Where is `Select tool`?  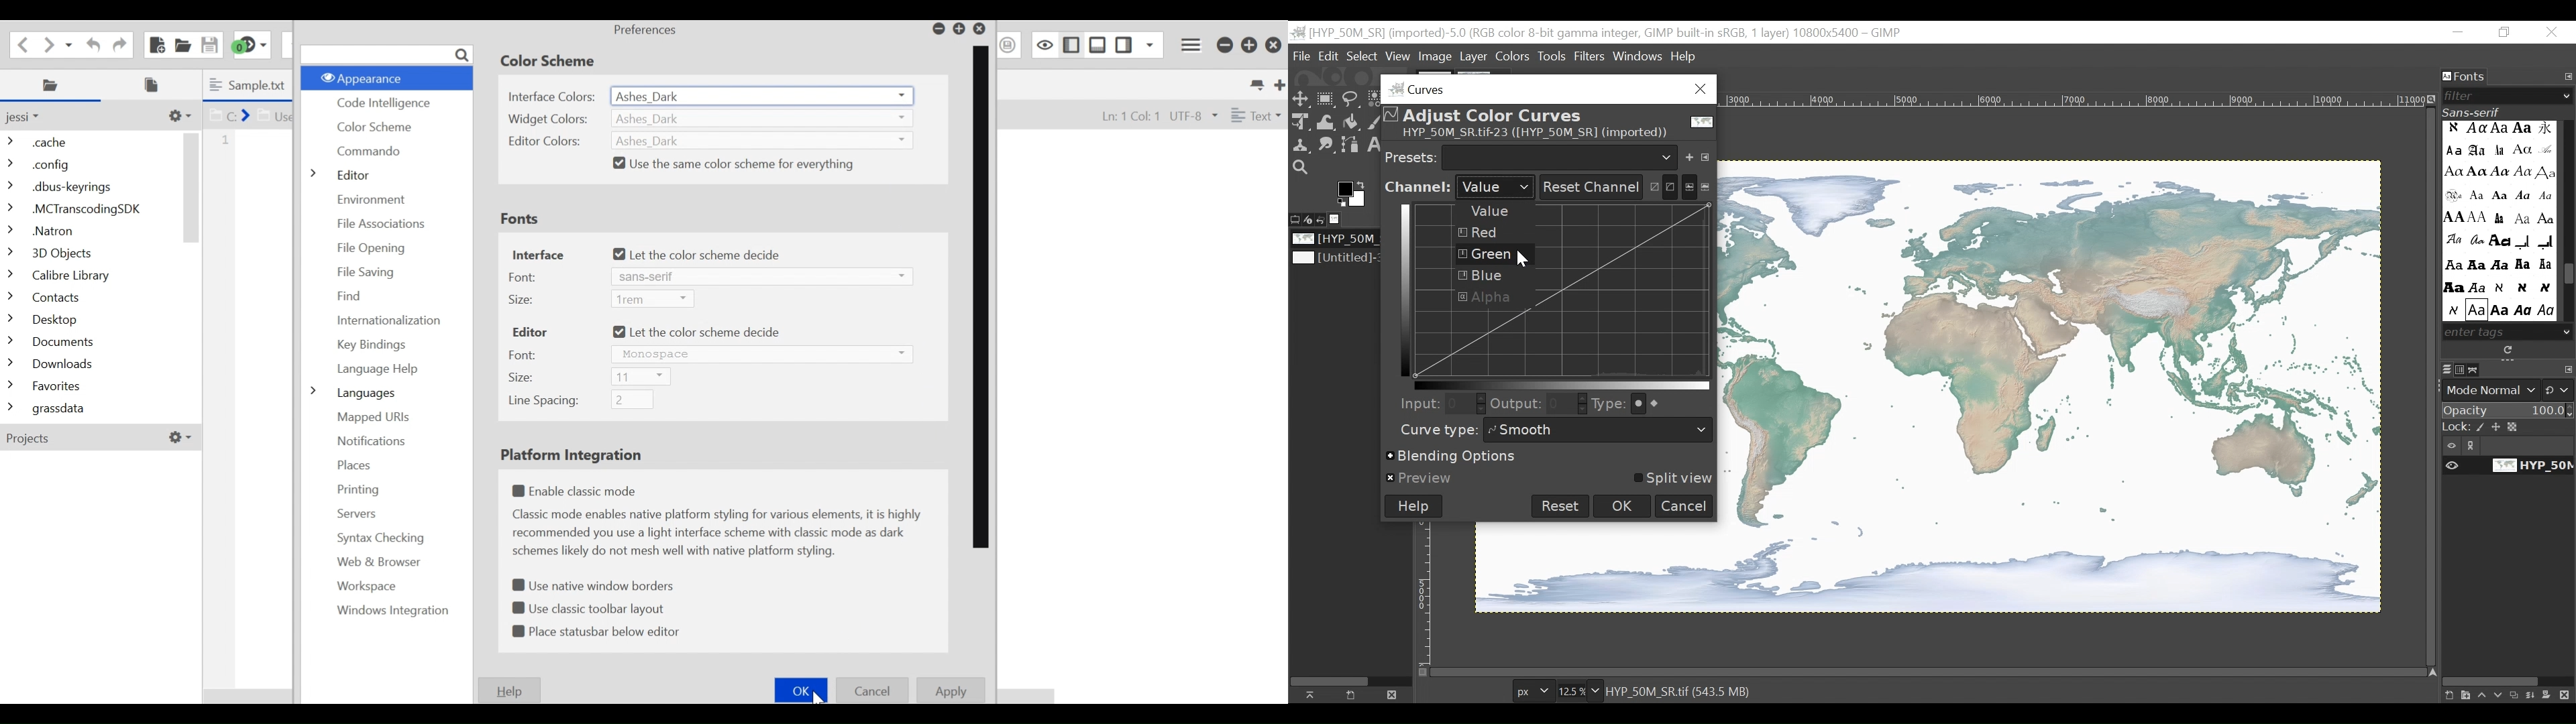
Select tool is located at coordinates (1301, 100).